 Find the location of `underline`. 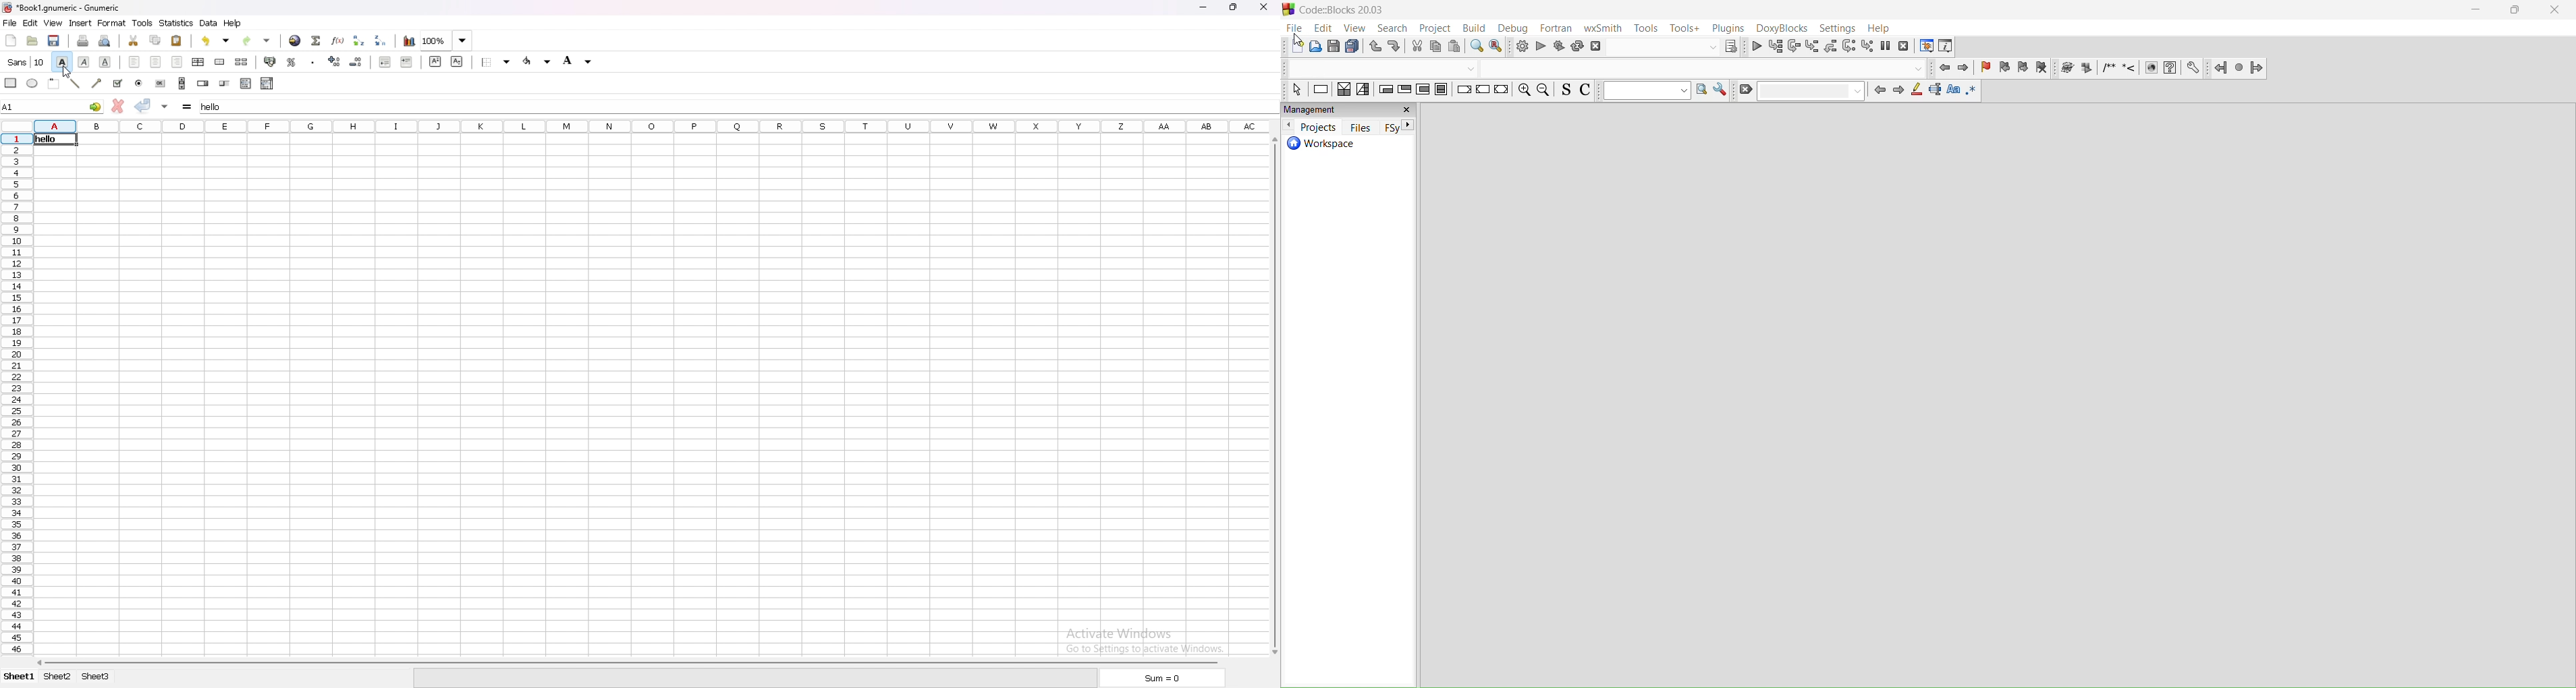

underline is located at coordinates (105, 63).